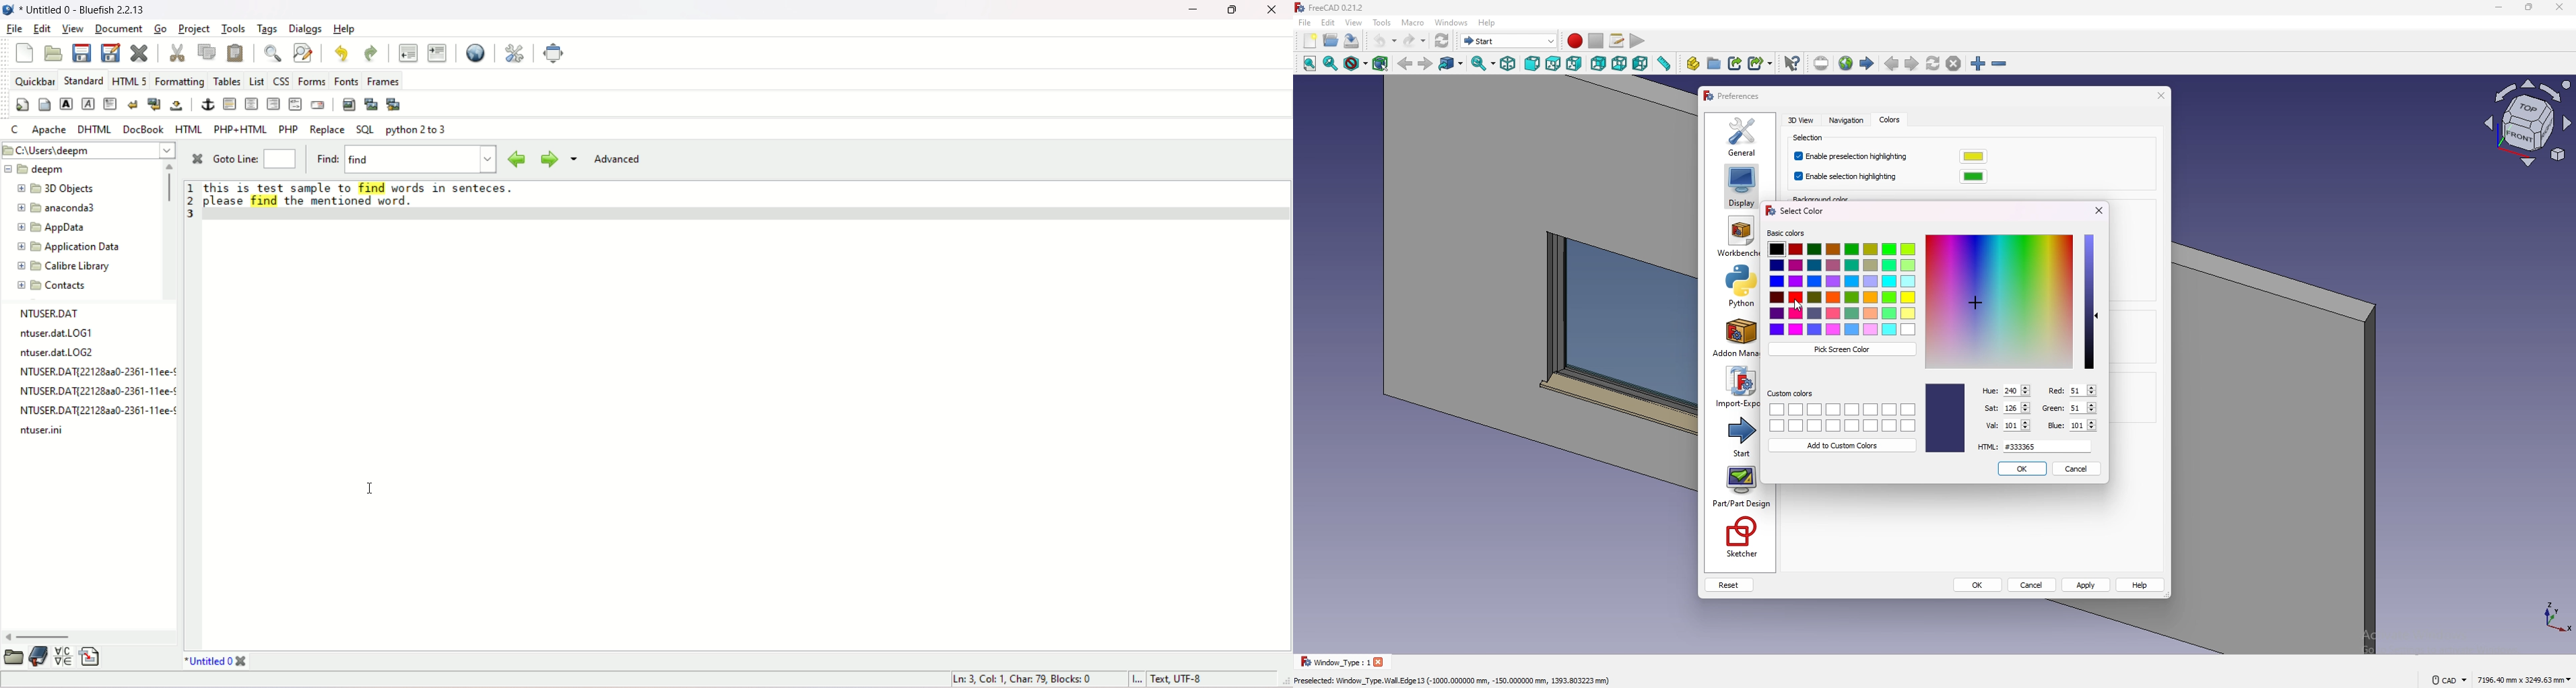  I want to click on text, so click(223, 202).